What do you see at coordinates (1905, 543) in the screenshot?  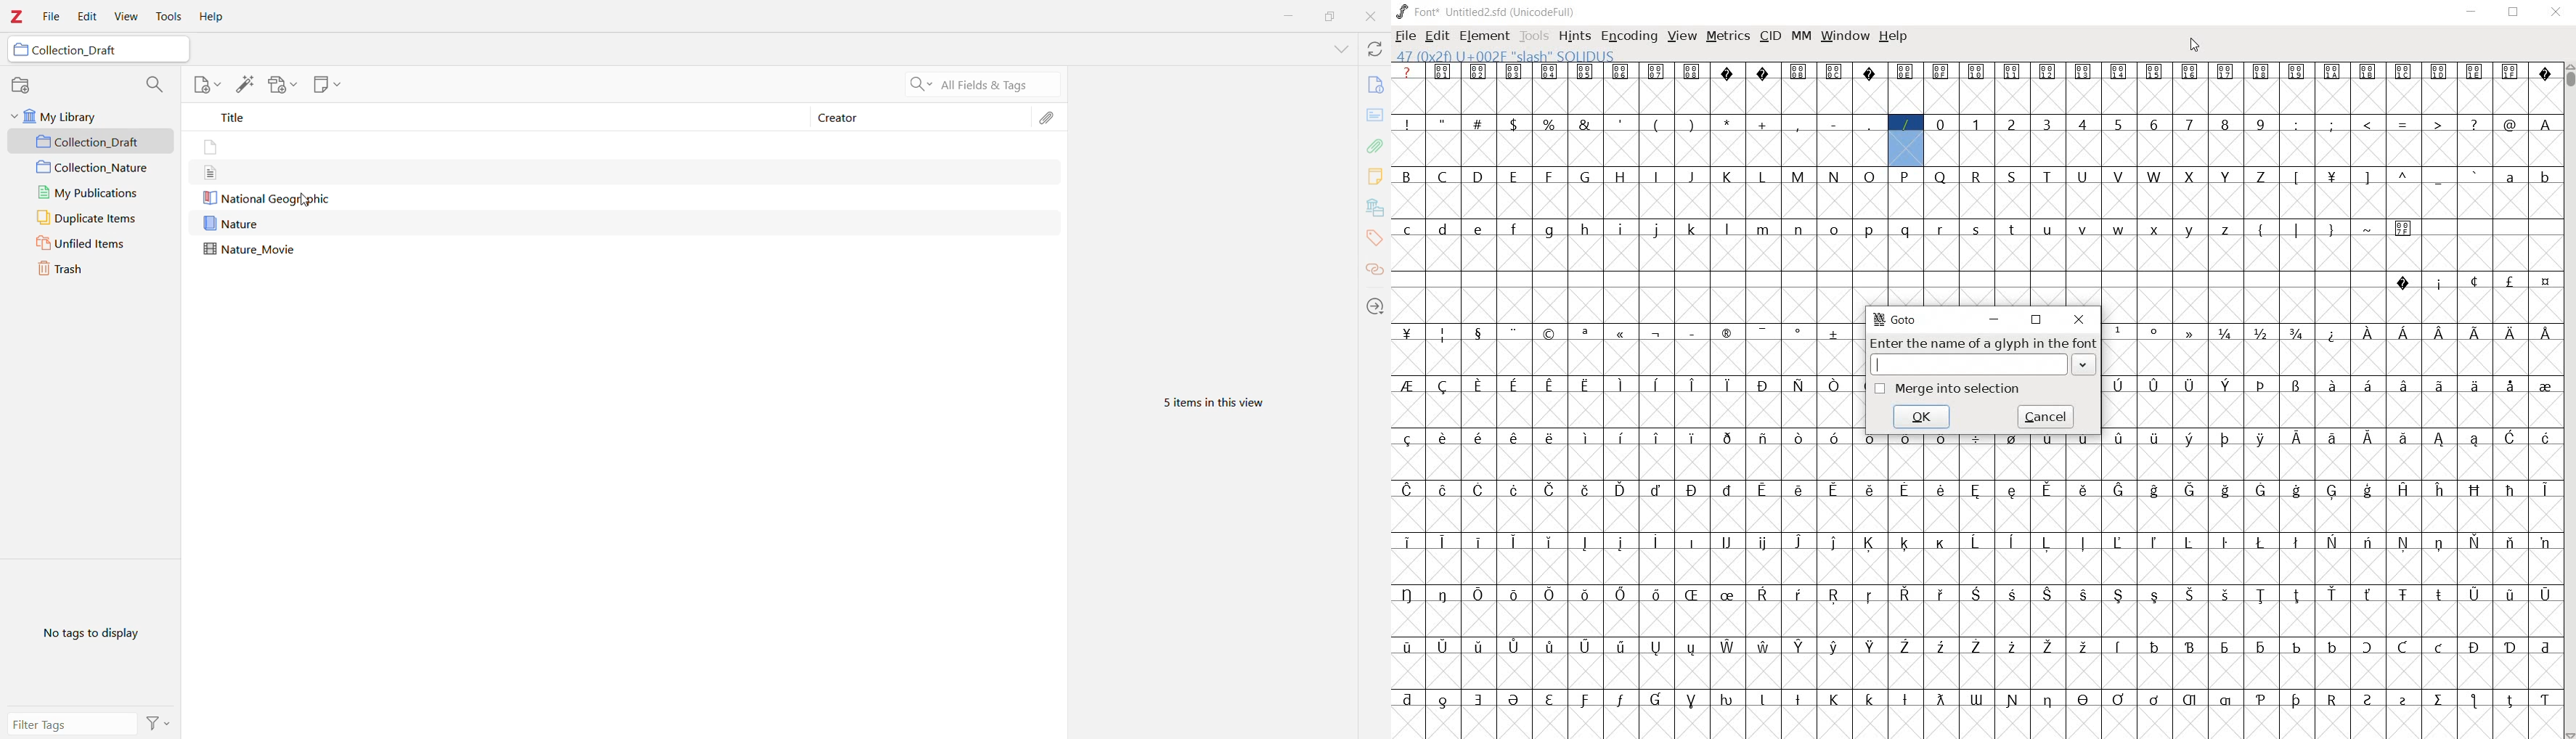 I see `glyph` at bounding box center [1905, 543].